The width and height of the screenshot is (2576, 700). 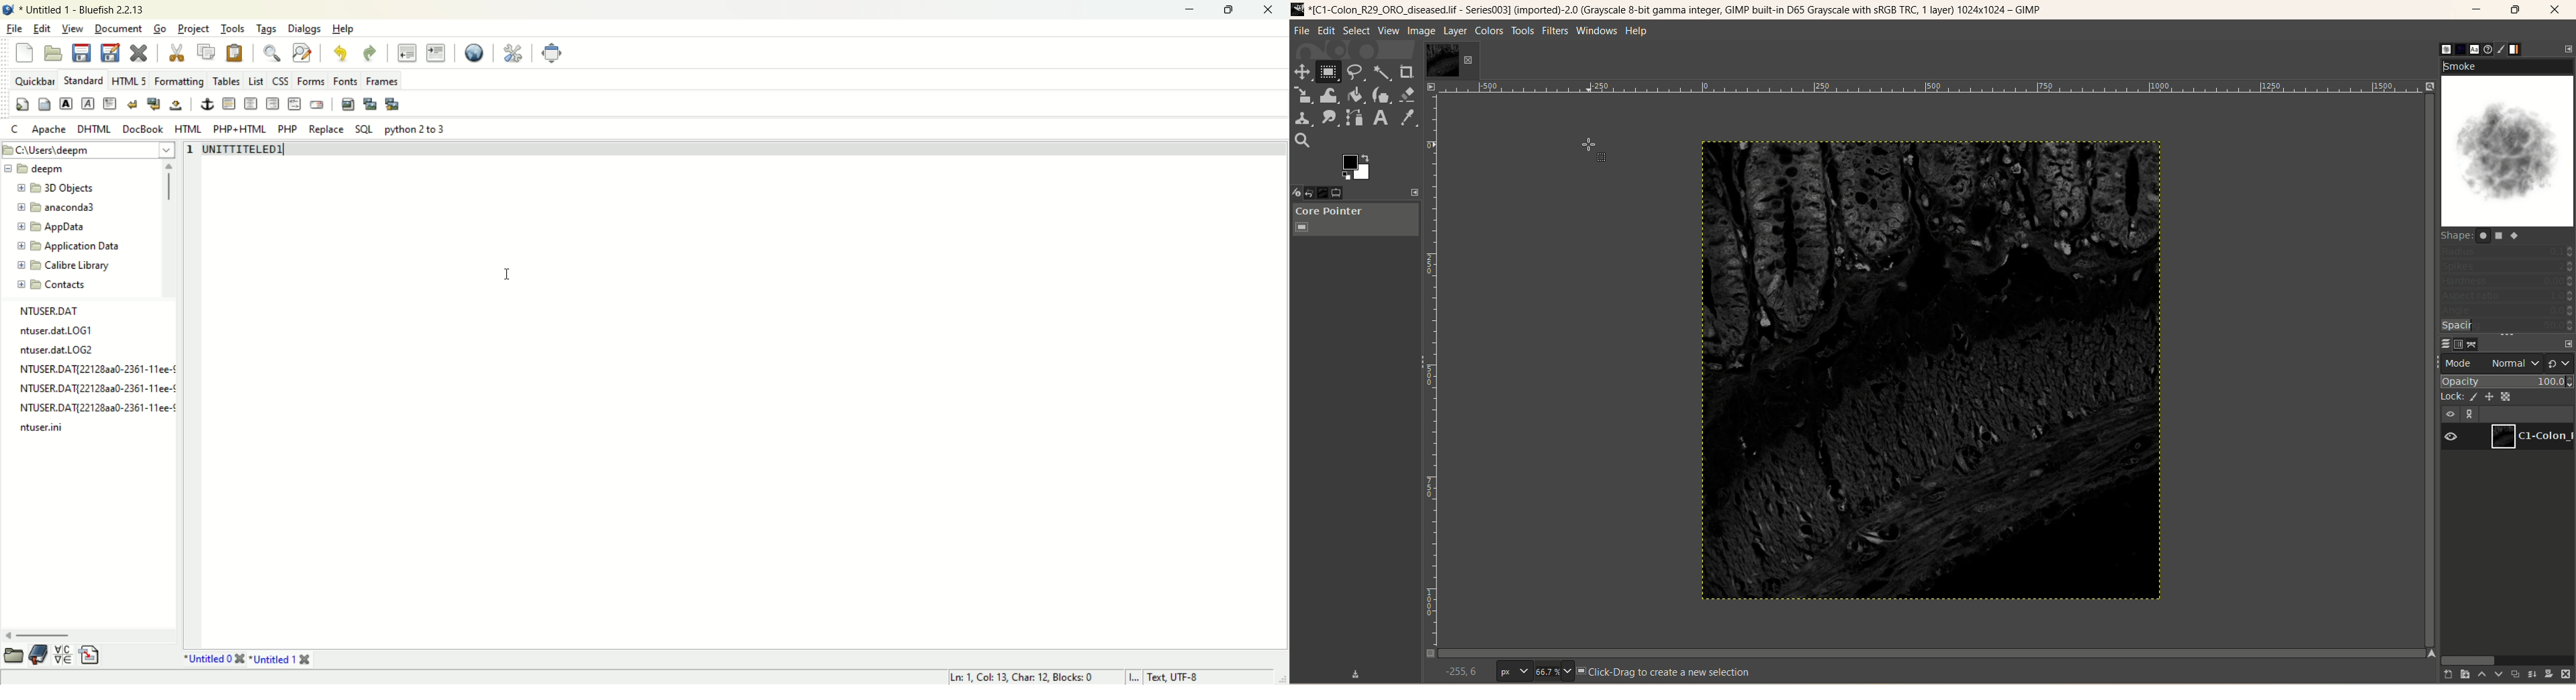 What do you see at coordinates (159, 29) in the screenshot?
I see `go` at bounding box center [159, 29].